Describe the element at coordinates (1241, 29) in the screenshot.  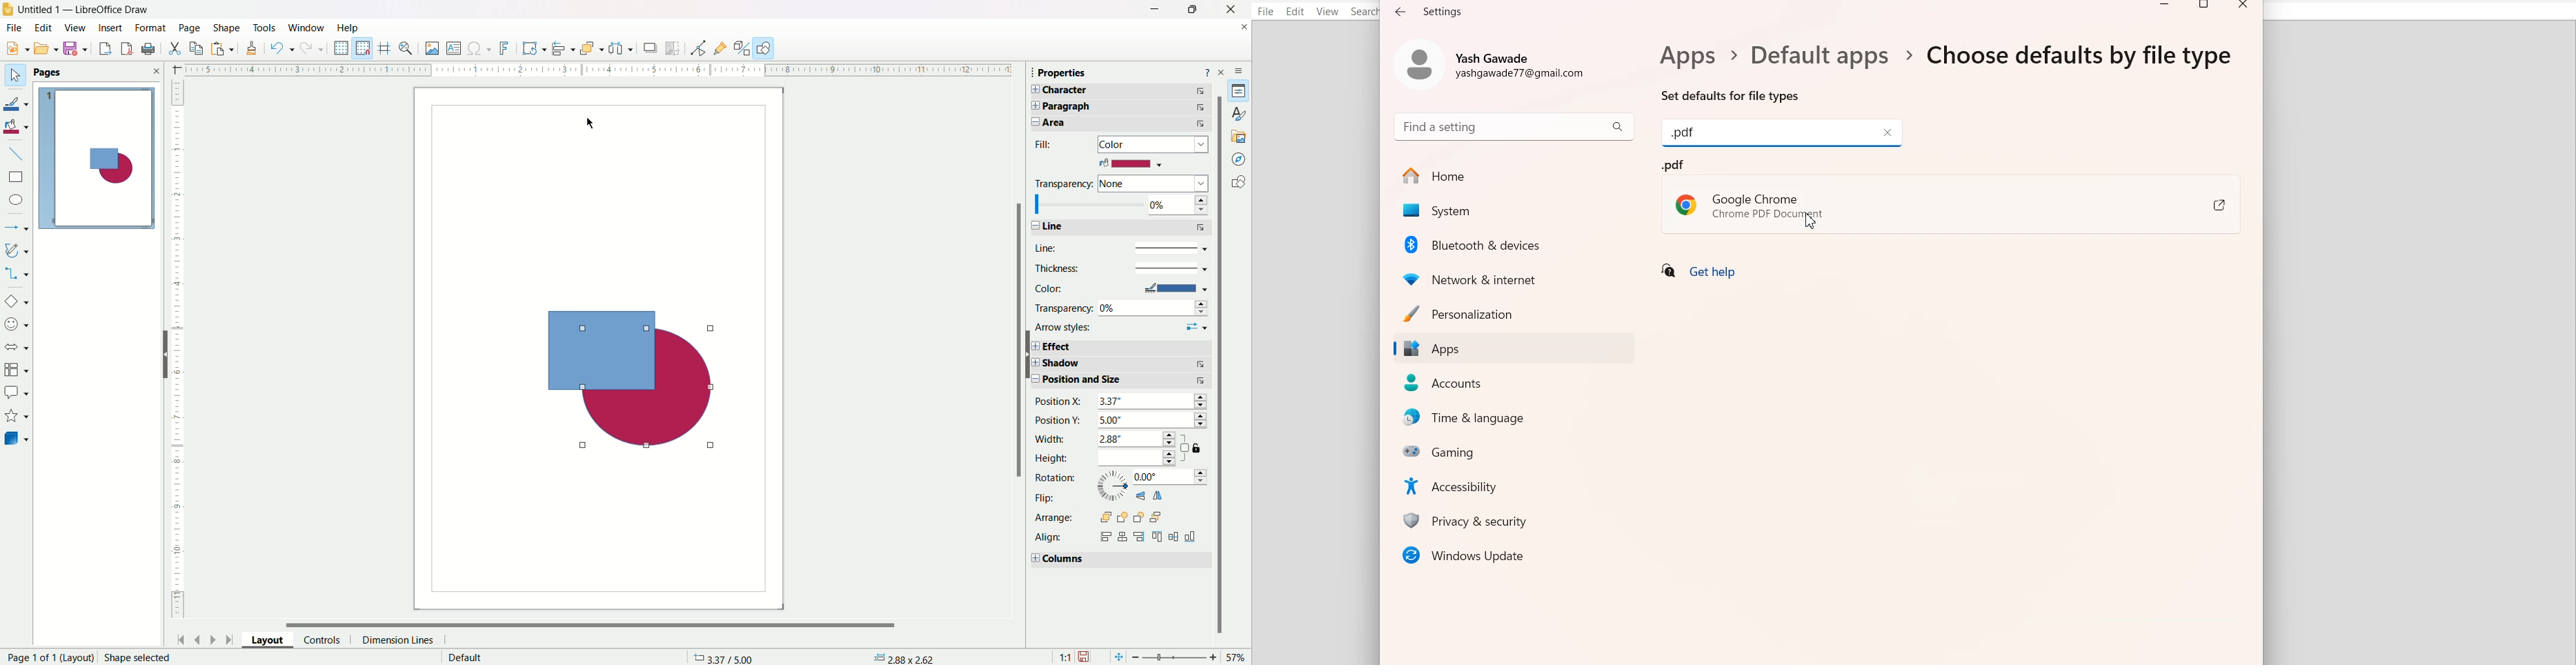
I see `close` at that location.